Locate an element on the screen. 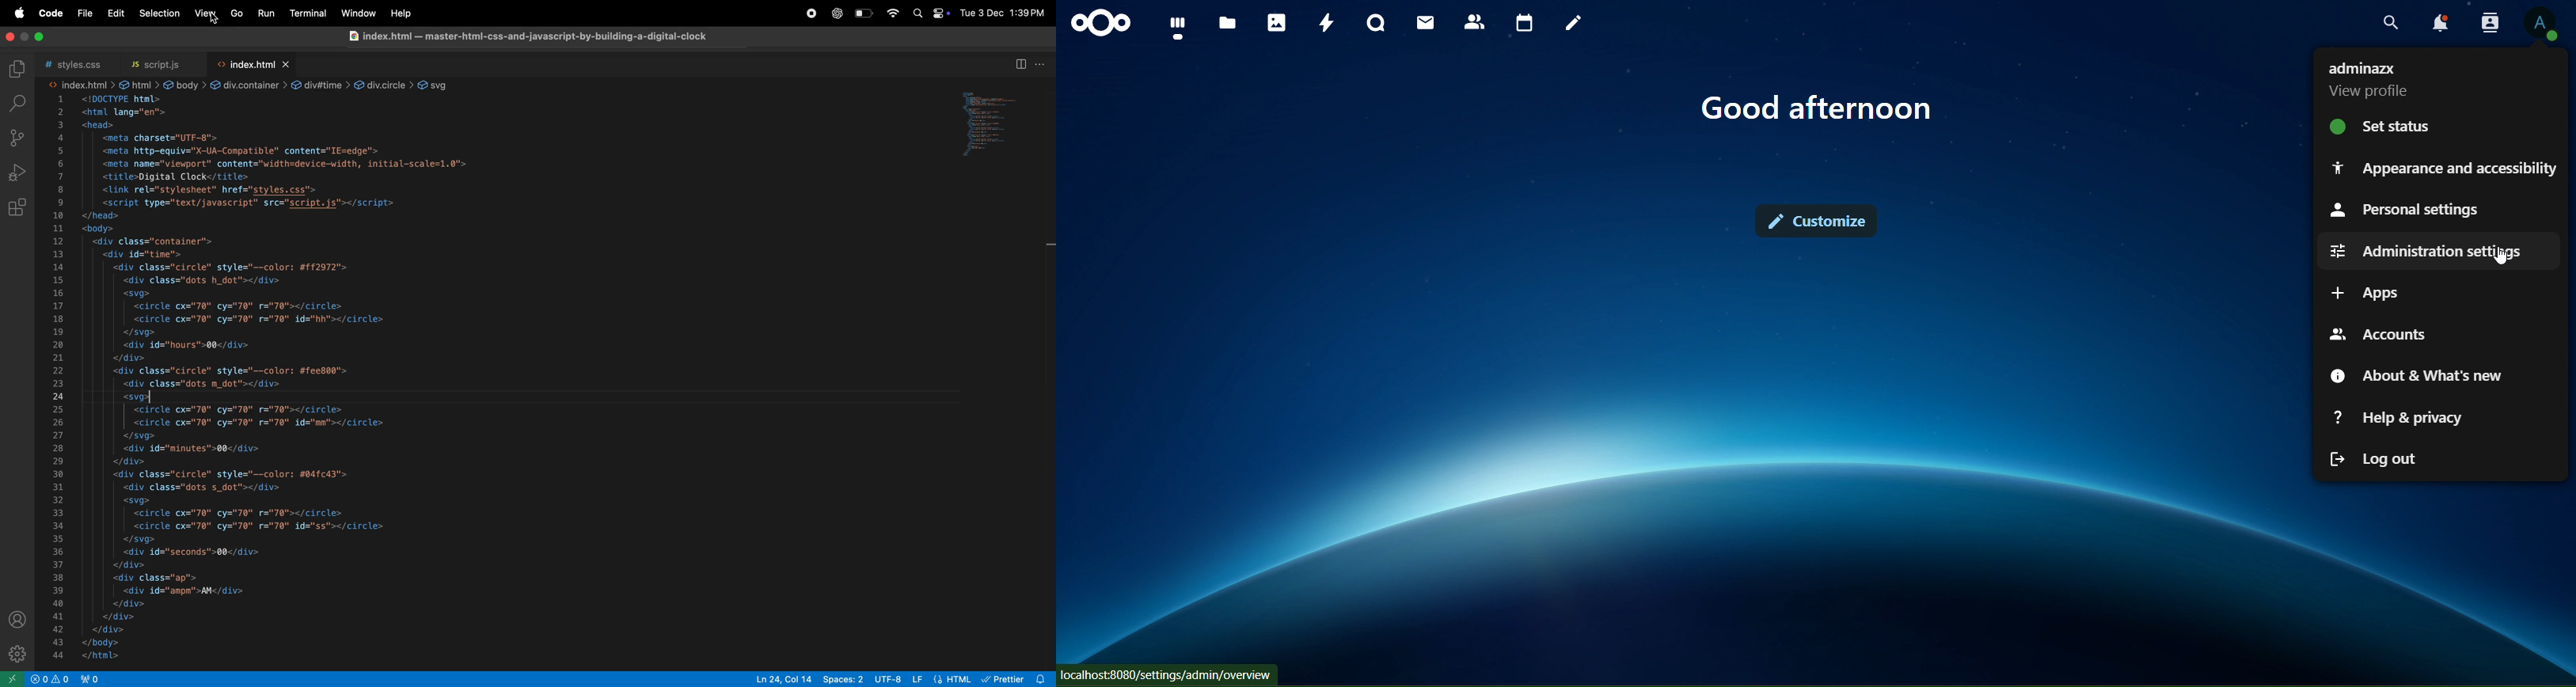 This screenshot has width=2576, height=700. appearance and accessibilty is located at coordinates (2445, 169).